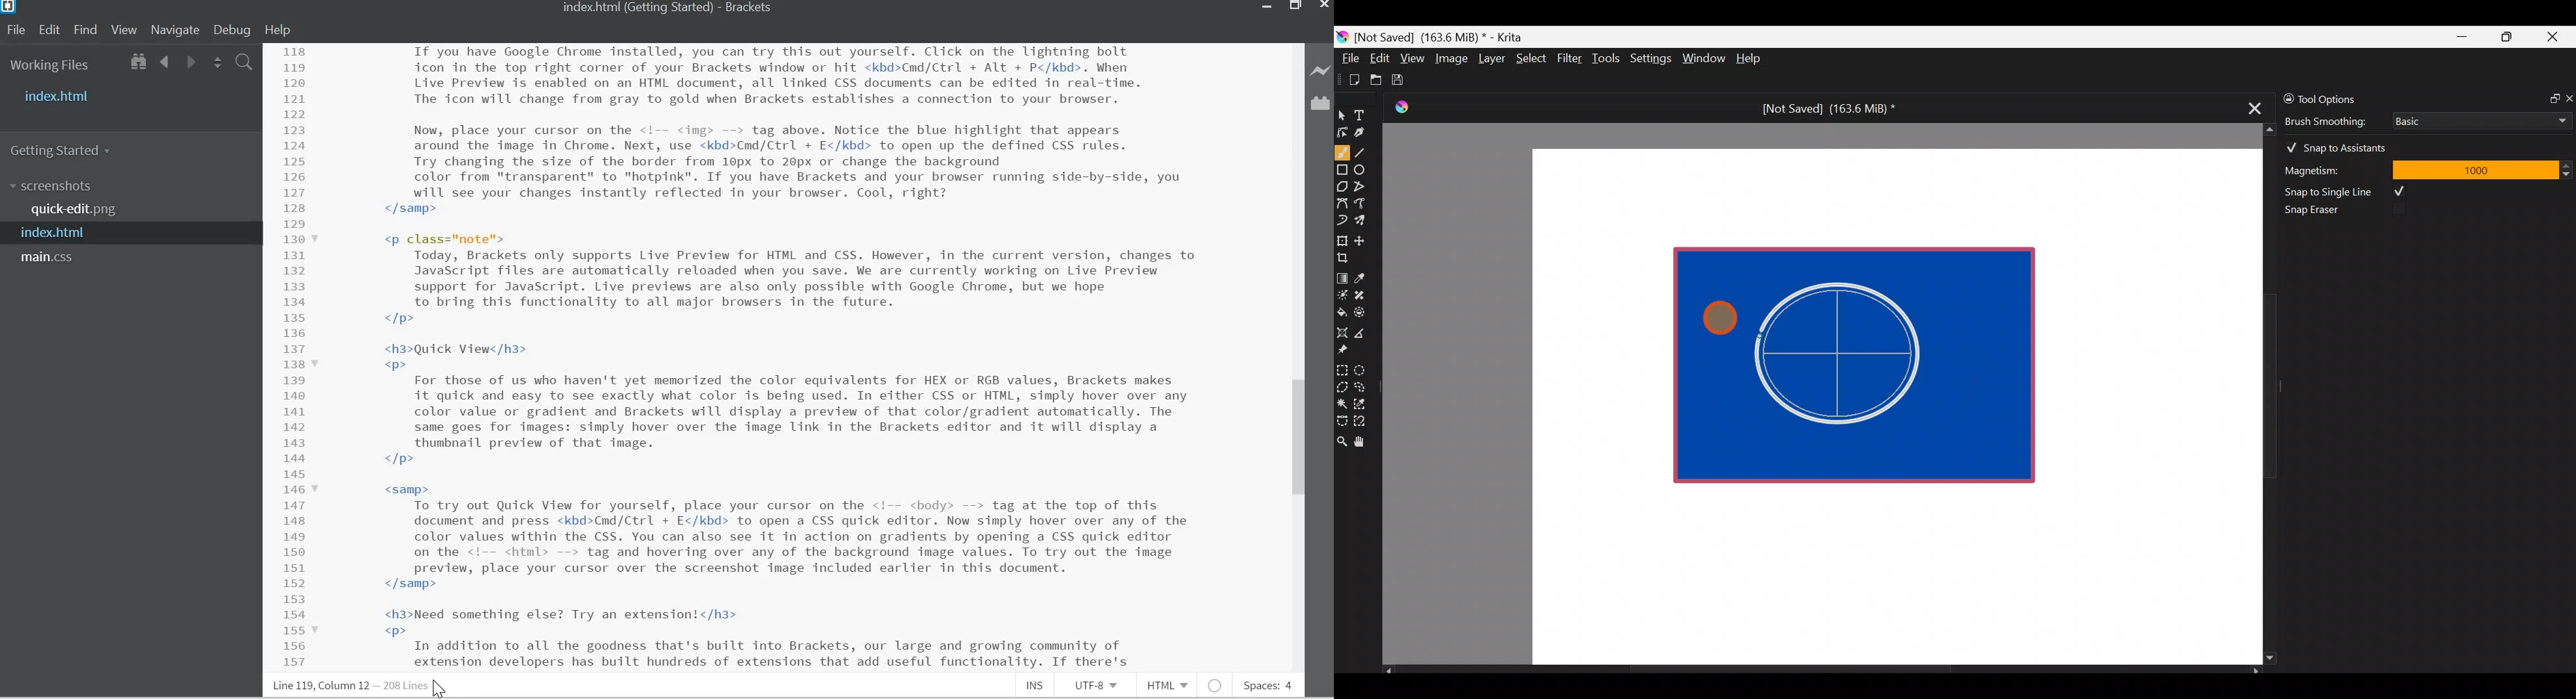  I want to click on Elliptical selection tool, so click(1364, 368).